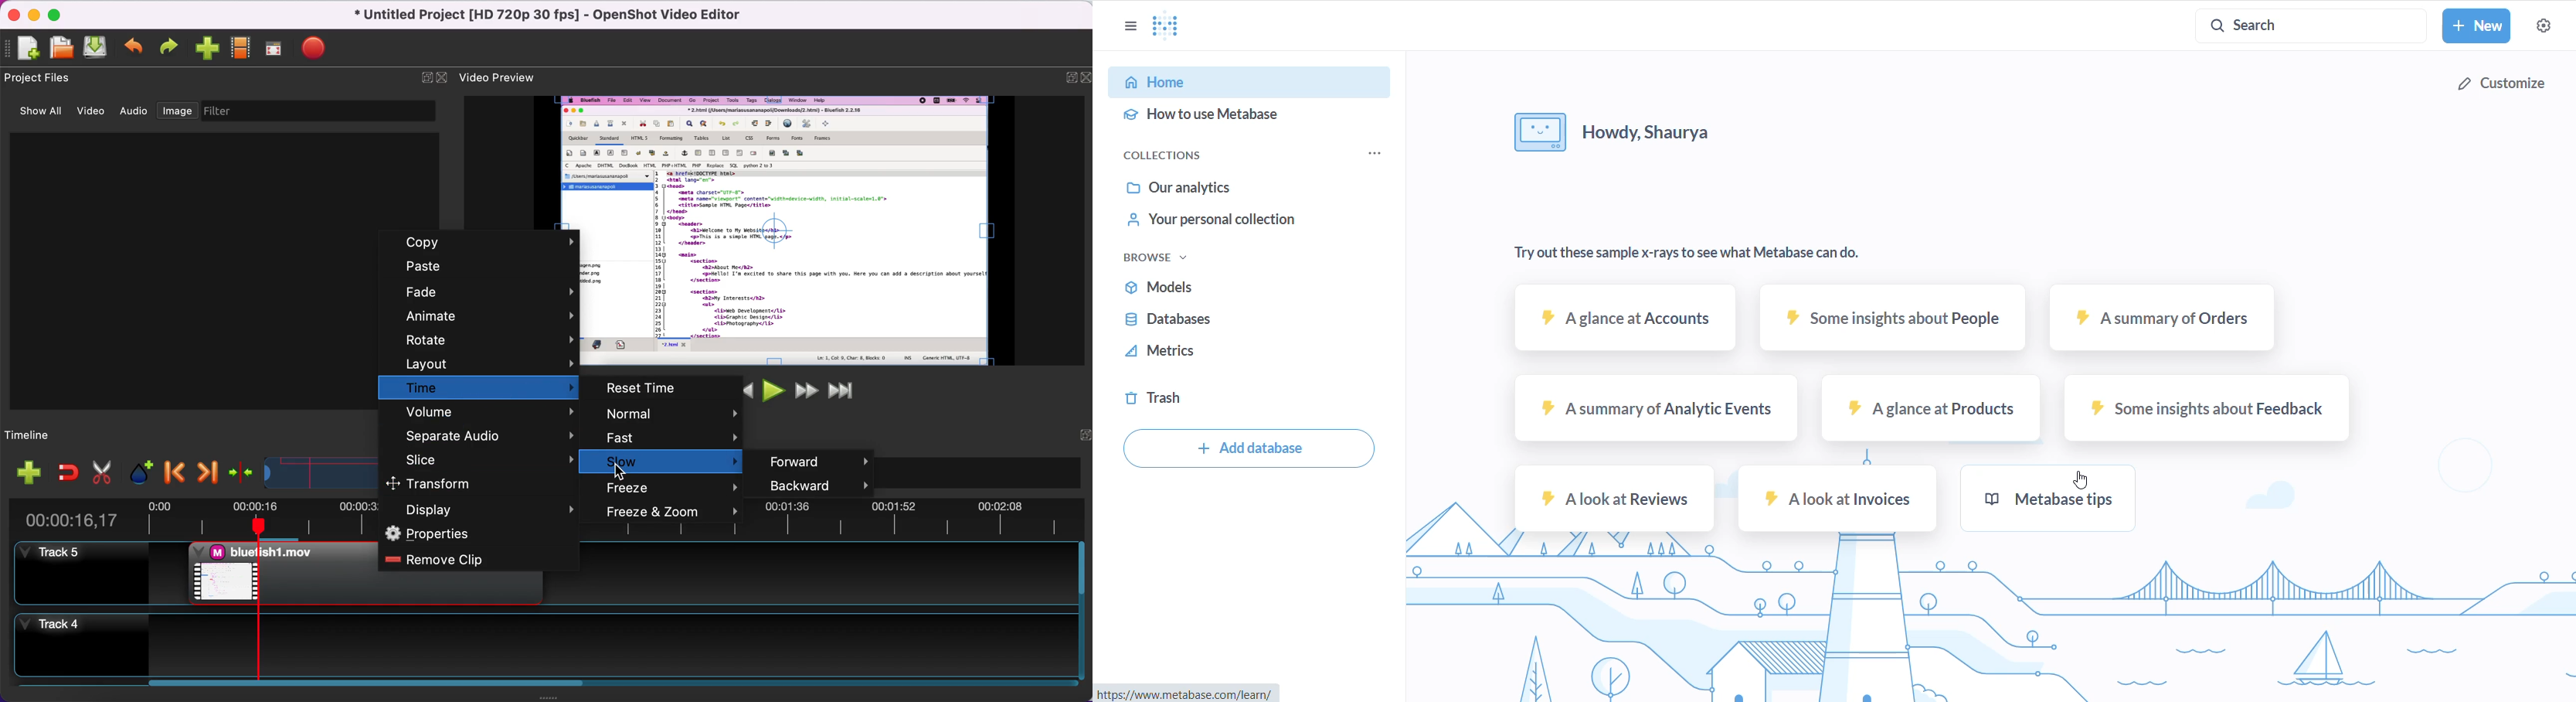  Describe the element at coordinates (278, 571) in the screenshot. I see `video clip` at that location.